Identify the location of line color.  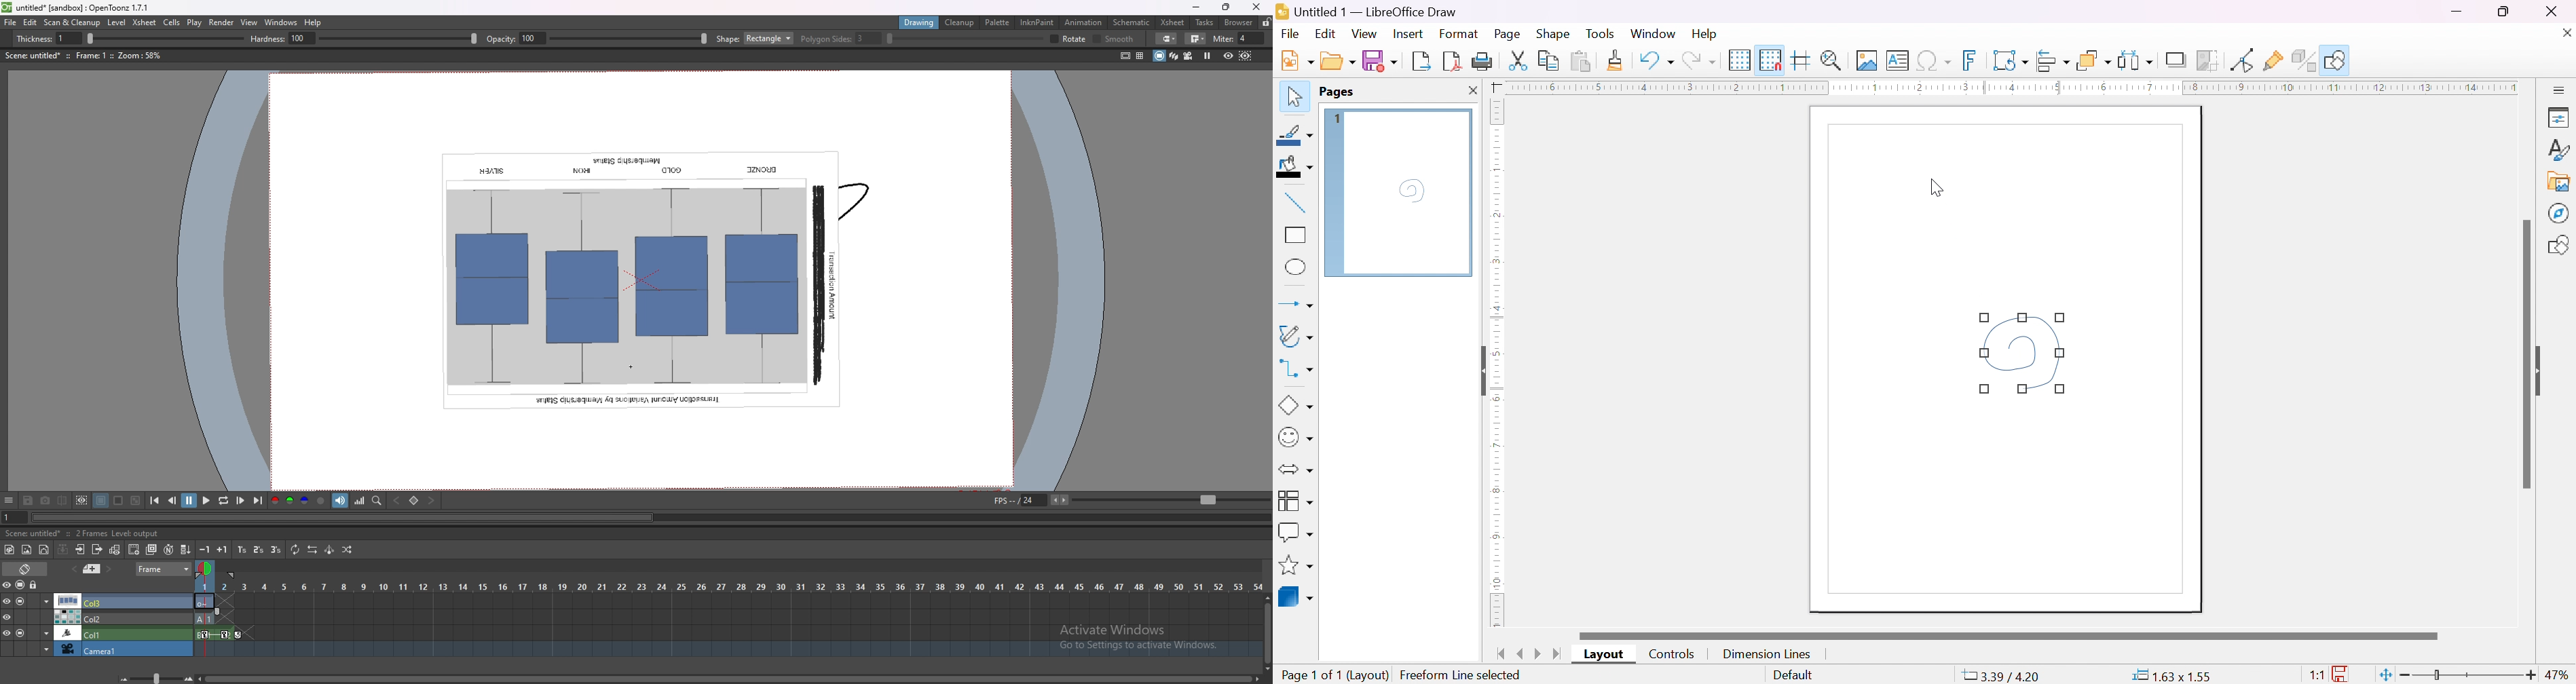
(1295, 135).